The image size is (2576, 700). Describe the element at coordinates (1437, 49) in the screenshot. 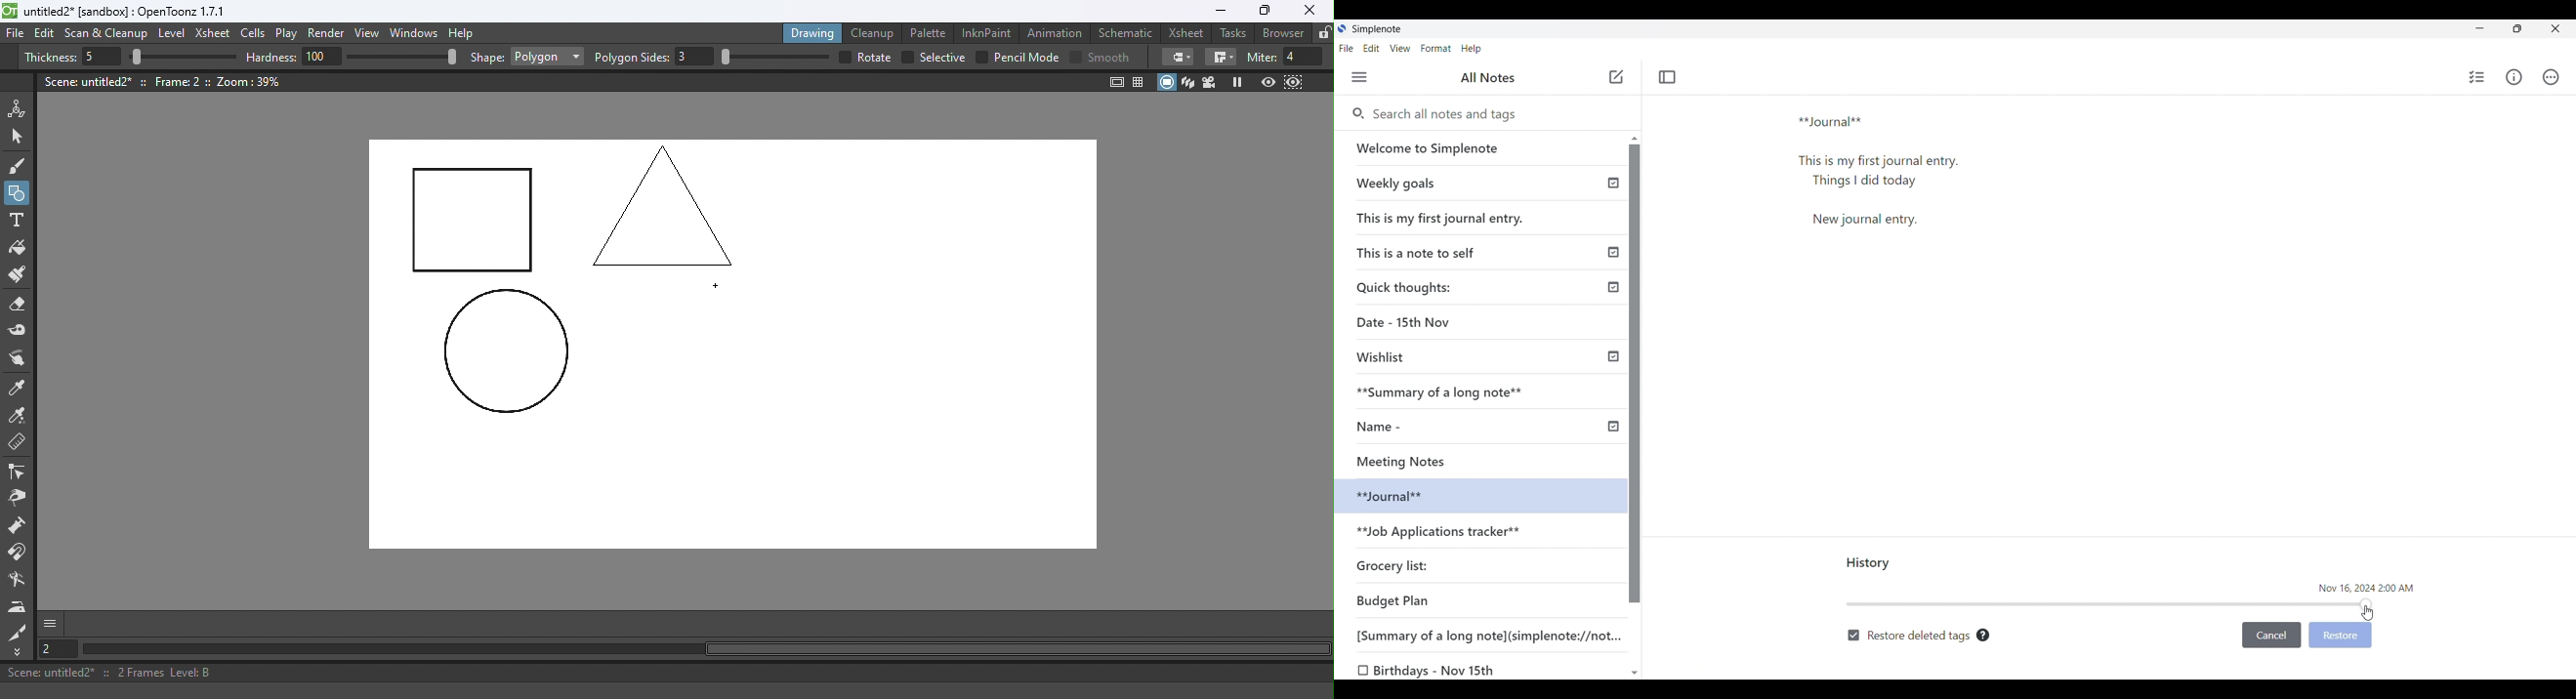

I see `Format menu` at that location.